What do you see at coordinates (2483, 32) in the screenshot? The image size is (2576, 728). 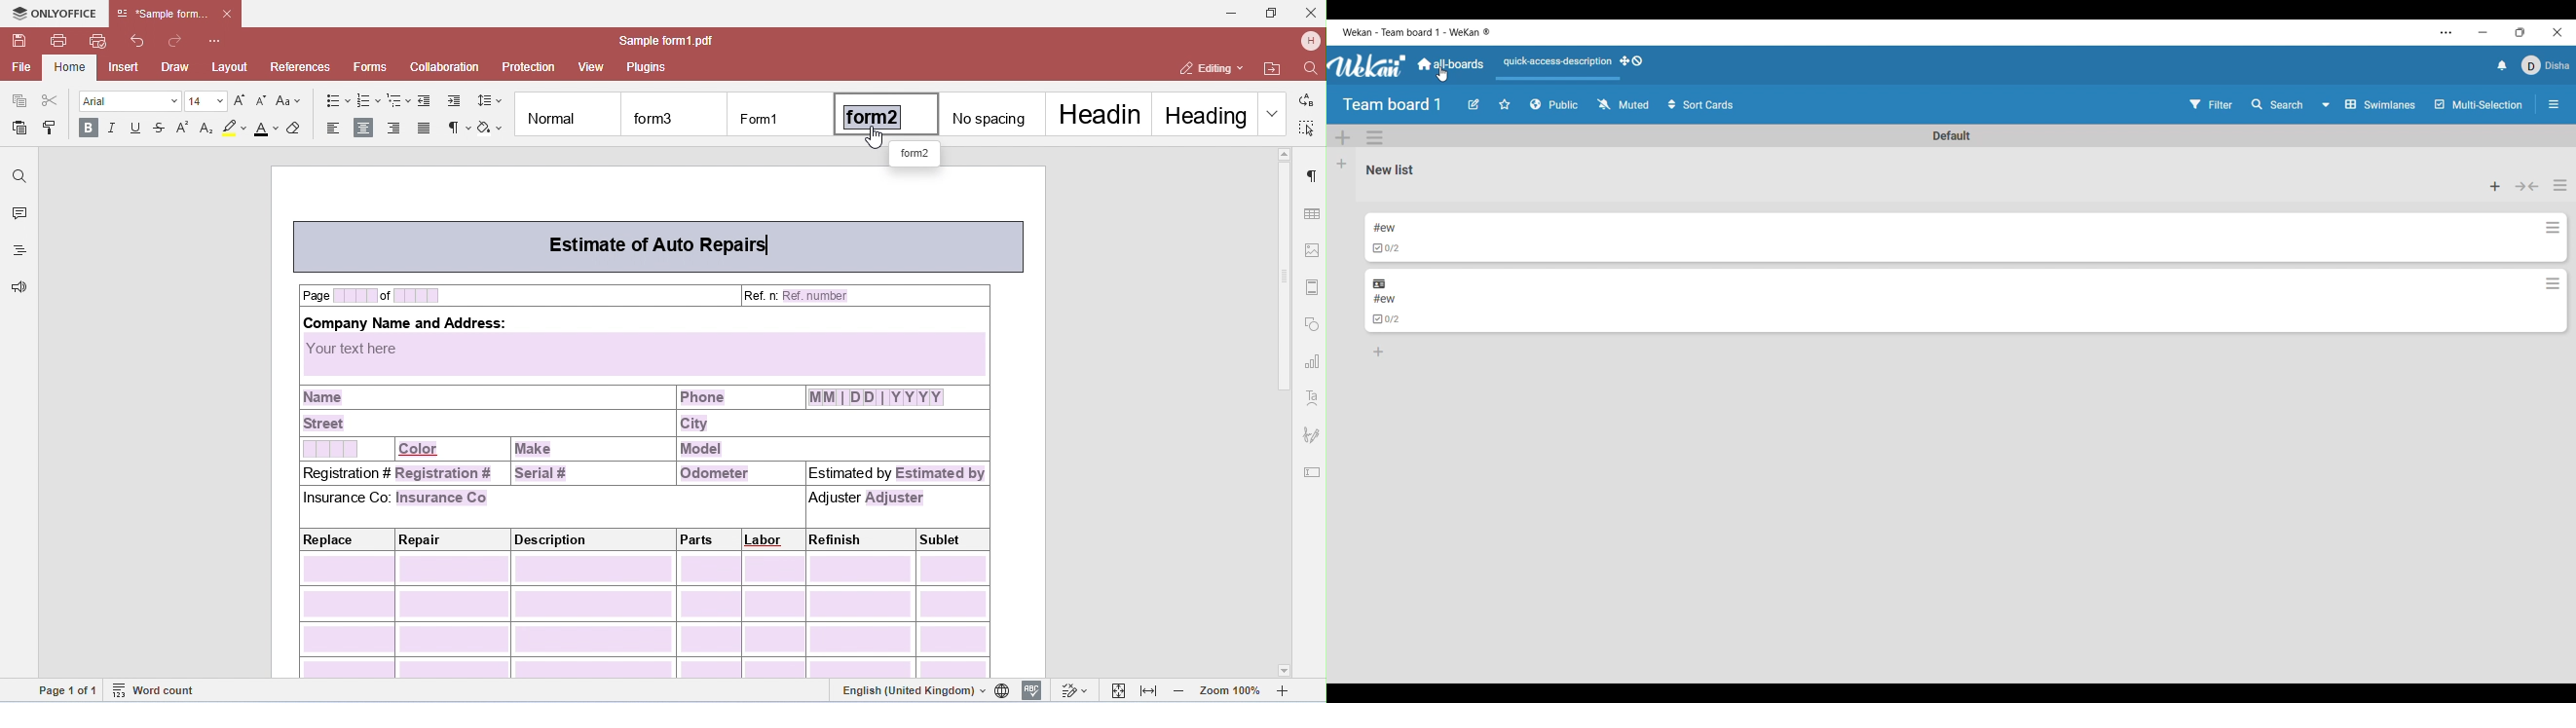 I see `Minimize` at bounding box center [2483, 32].